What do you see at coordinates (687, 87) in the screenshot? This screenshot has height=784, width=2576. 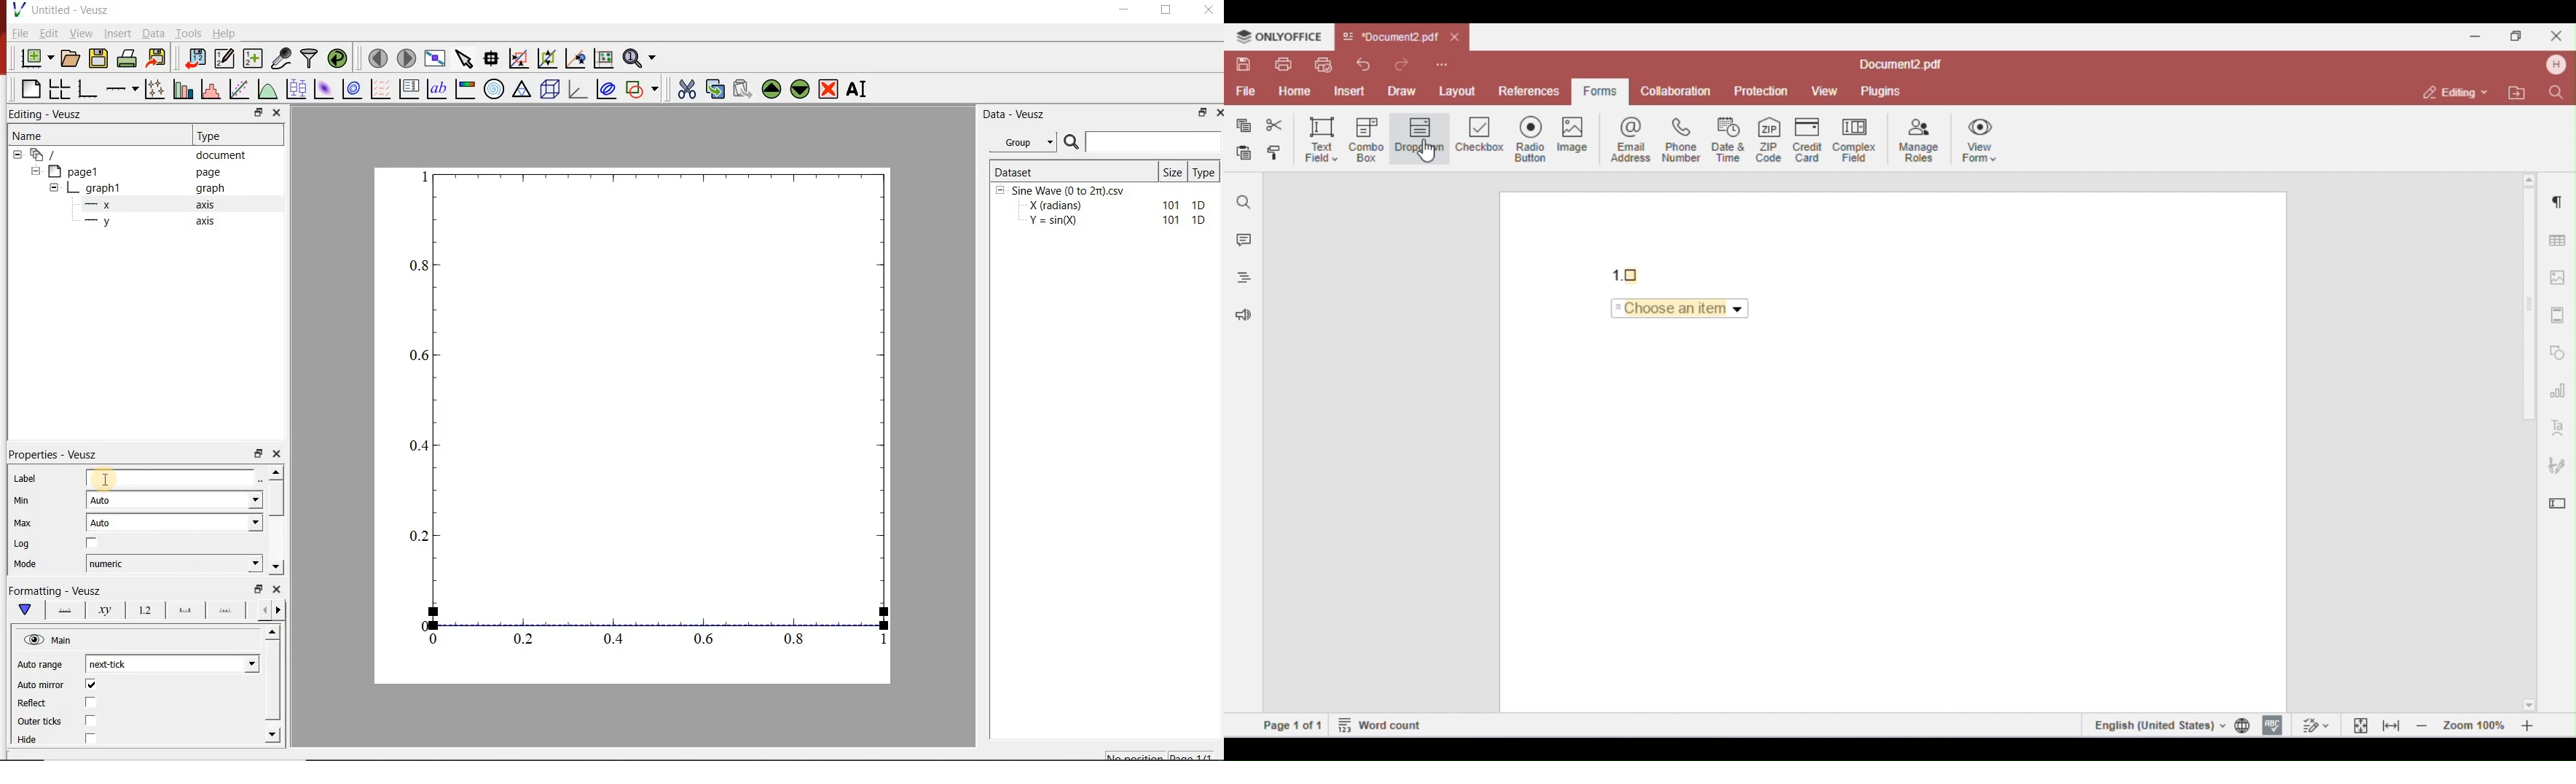 I see `cut` at bounding box center [687, 87].